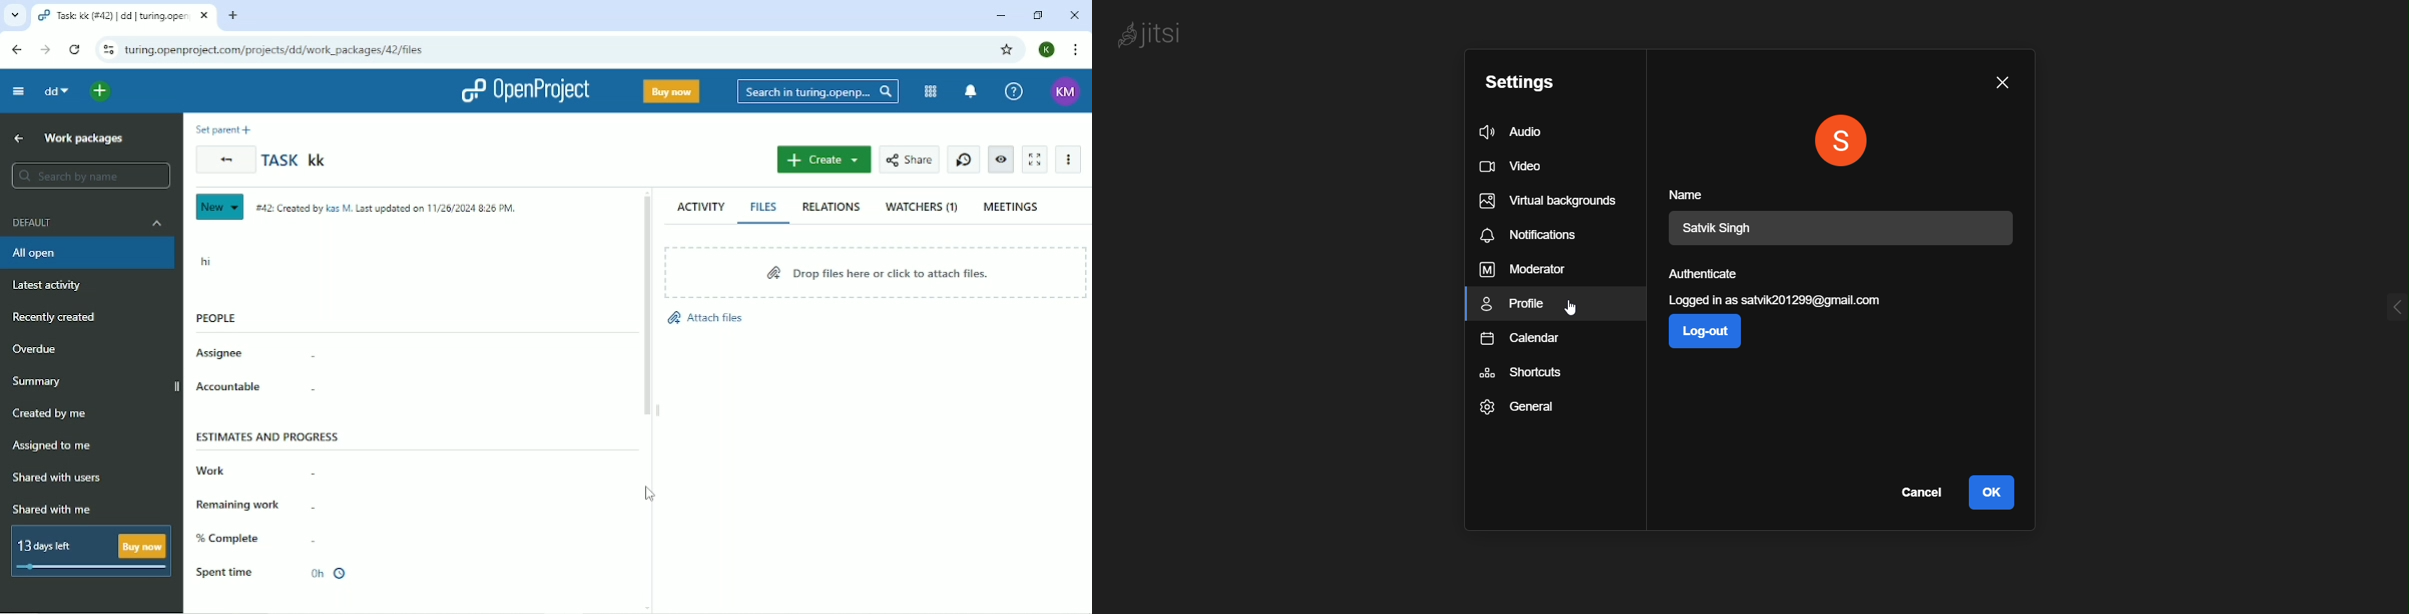 This screenshot has width=2436, height=616. Describe the element at coordinates (278, 573) in the screenshot. I see `Spent time 0h` at that location.